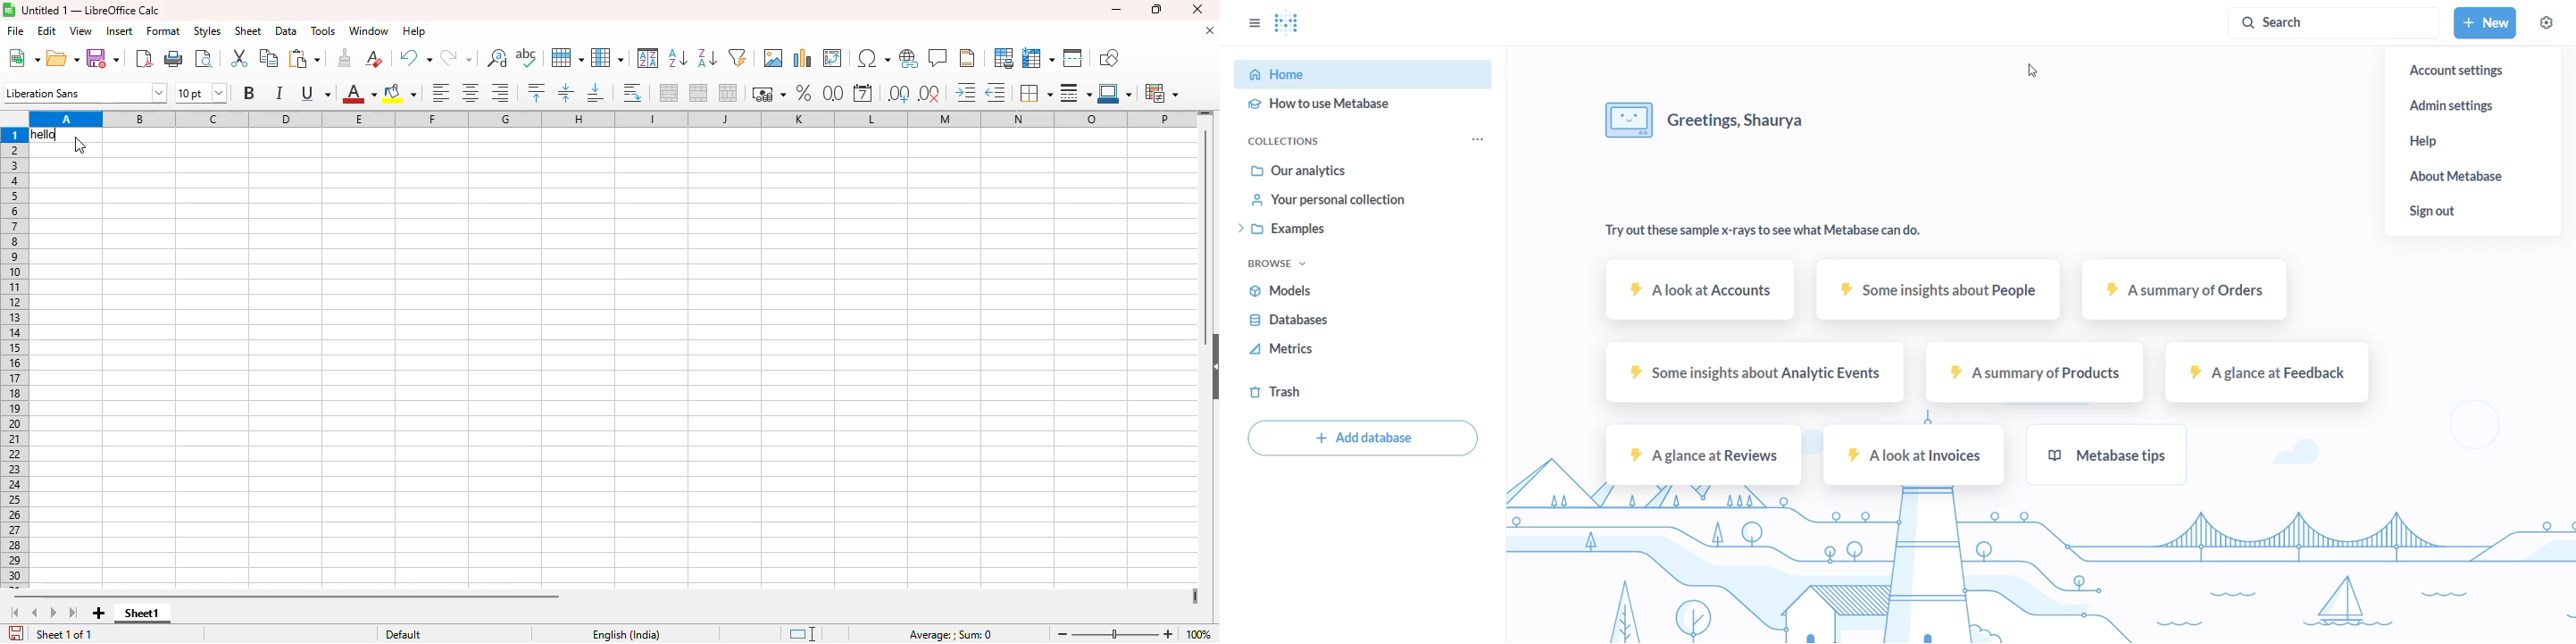 The height and width of the screenshot is (644, 2576). Describe the element at coordinates (46, 31) in the screenshot. I see `edit` at that location.